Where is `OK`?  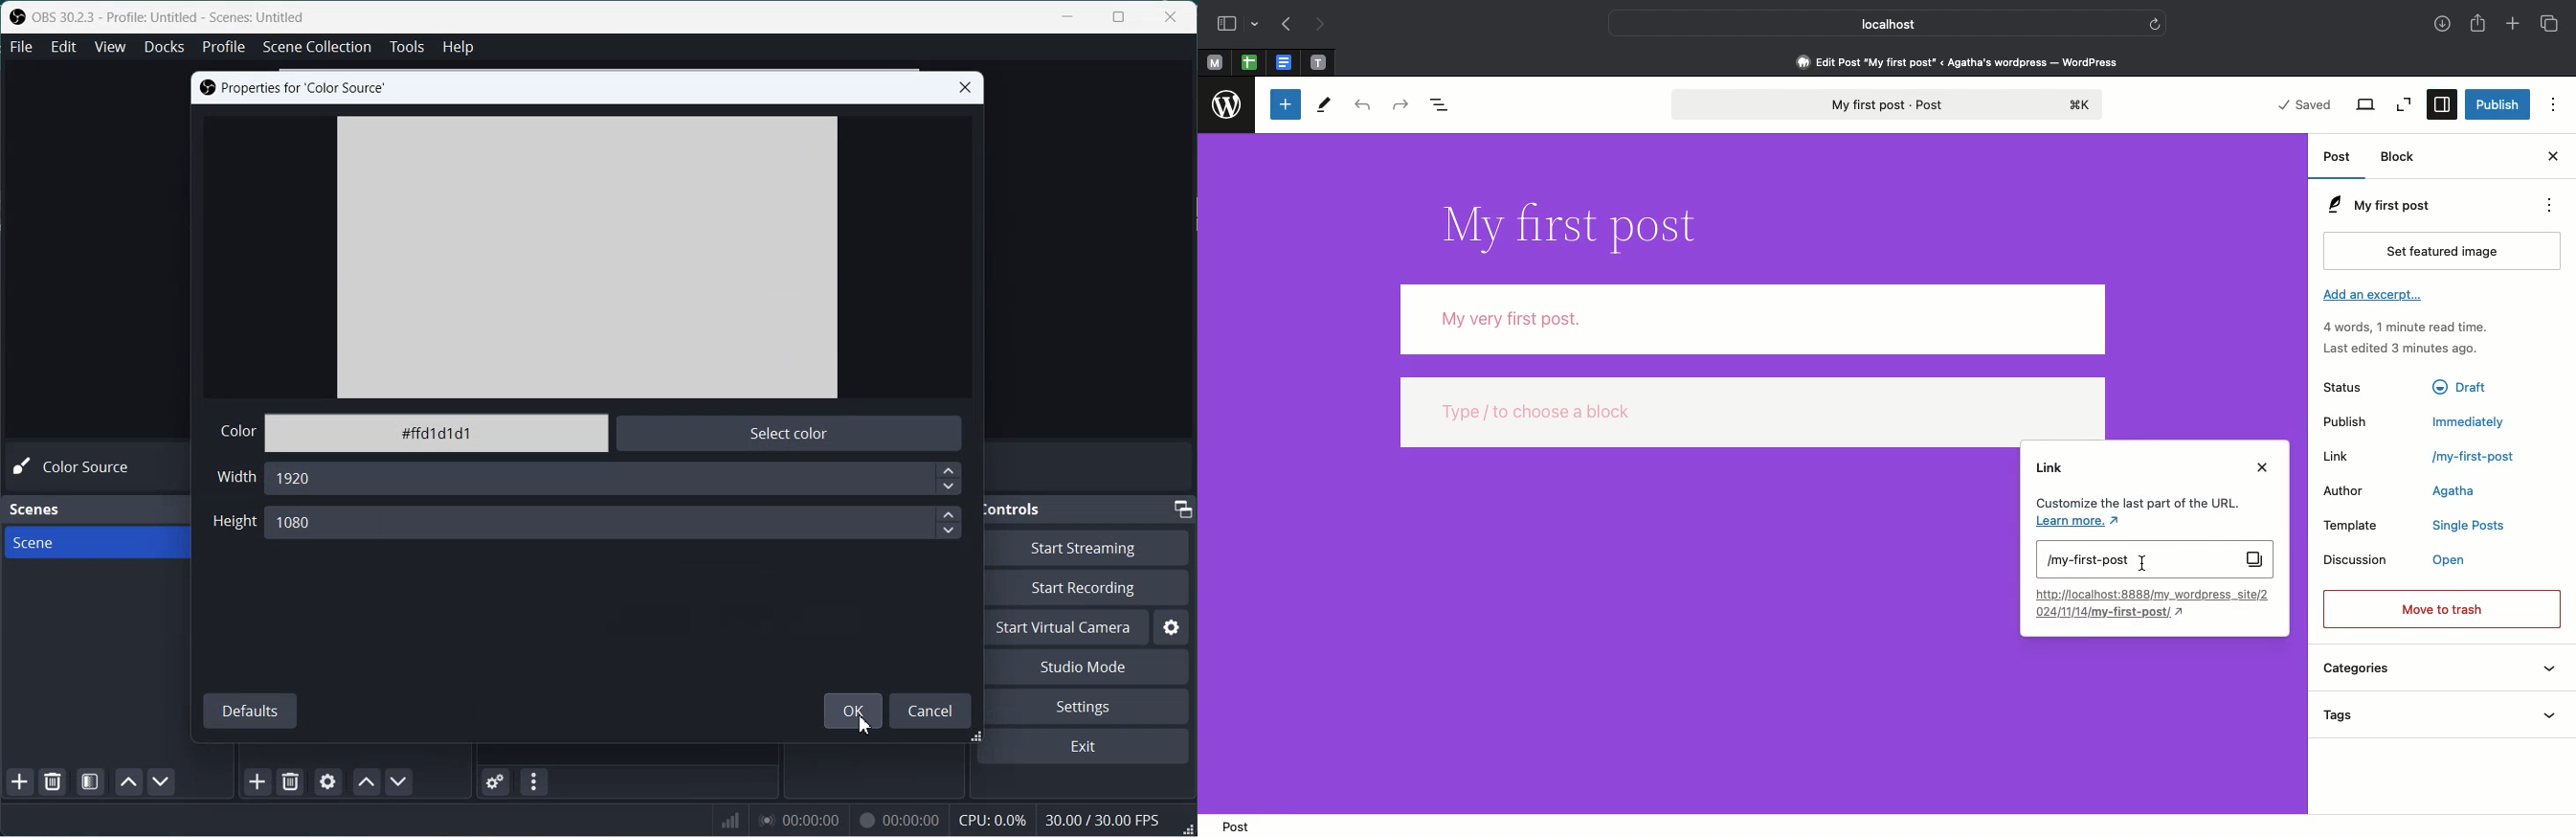 OK is located at coordinates (853, 711).